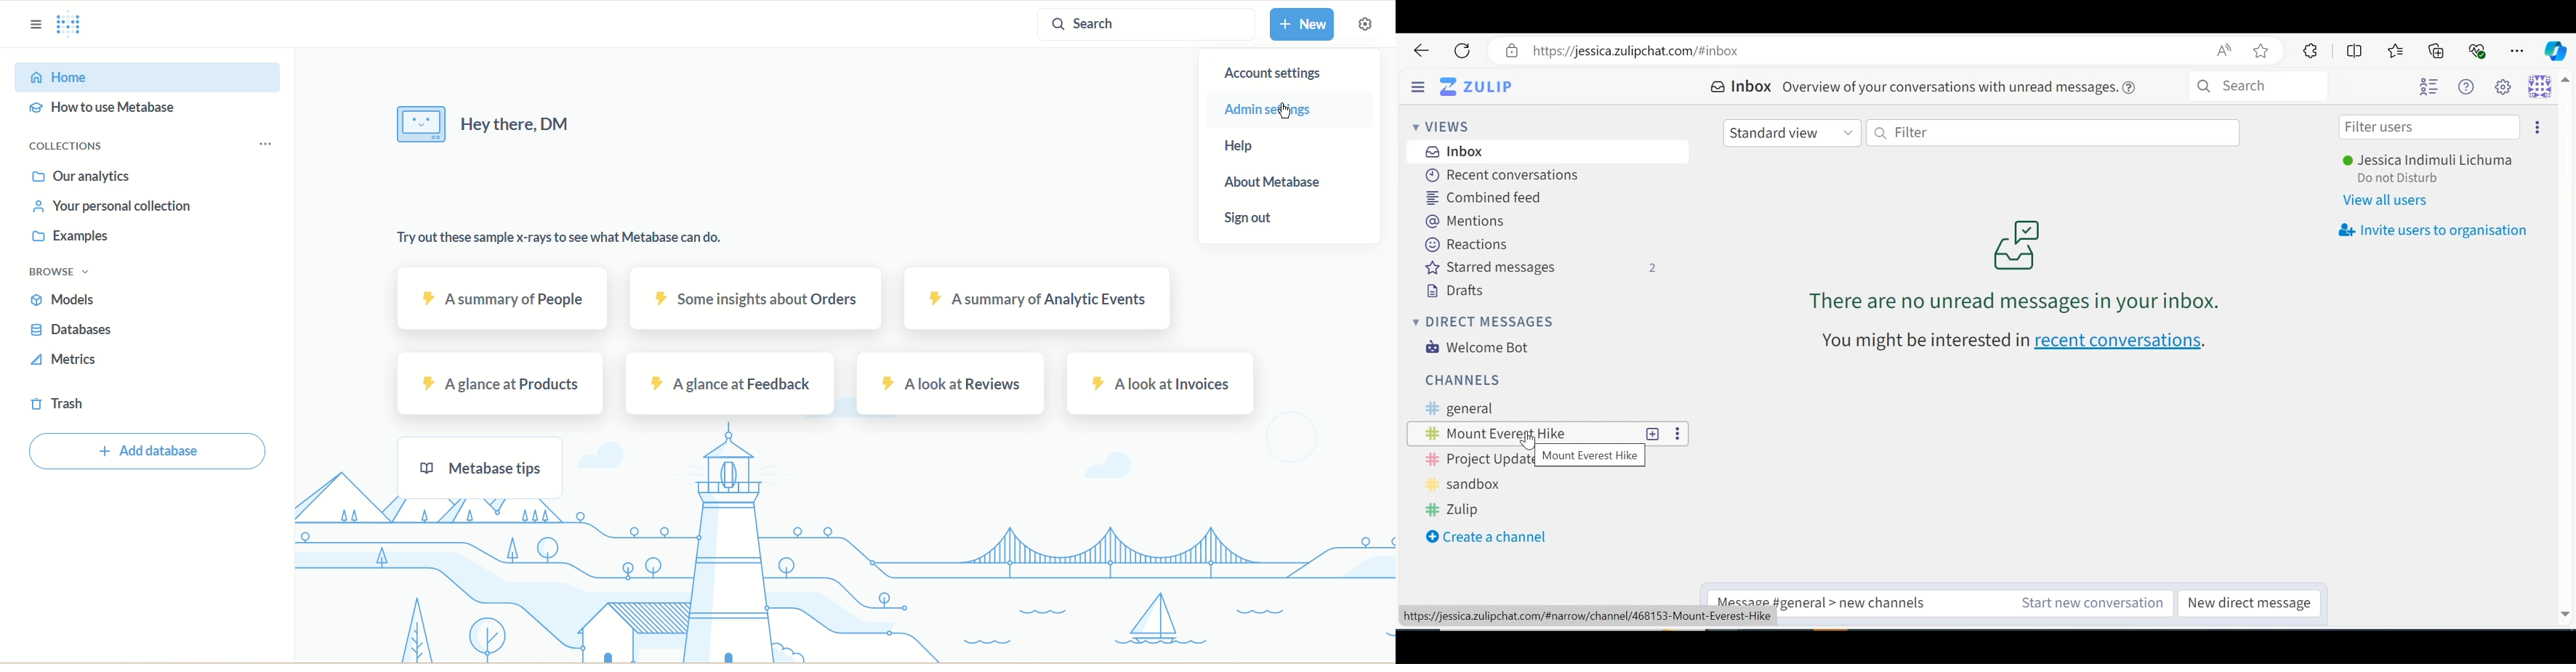 The height and width of the screenshot is (672, 2576). What do you see at coordinates (1543, 269) in the screenshot?
I see `Starred messages` at bounding box center [1543, 269].